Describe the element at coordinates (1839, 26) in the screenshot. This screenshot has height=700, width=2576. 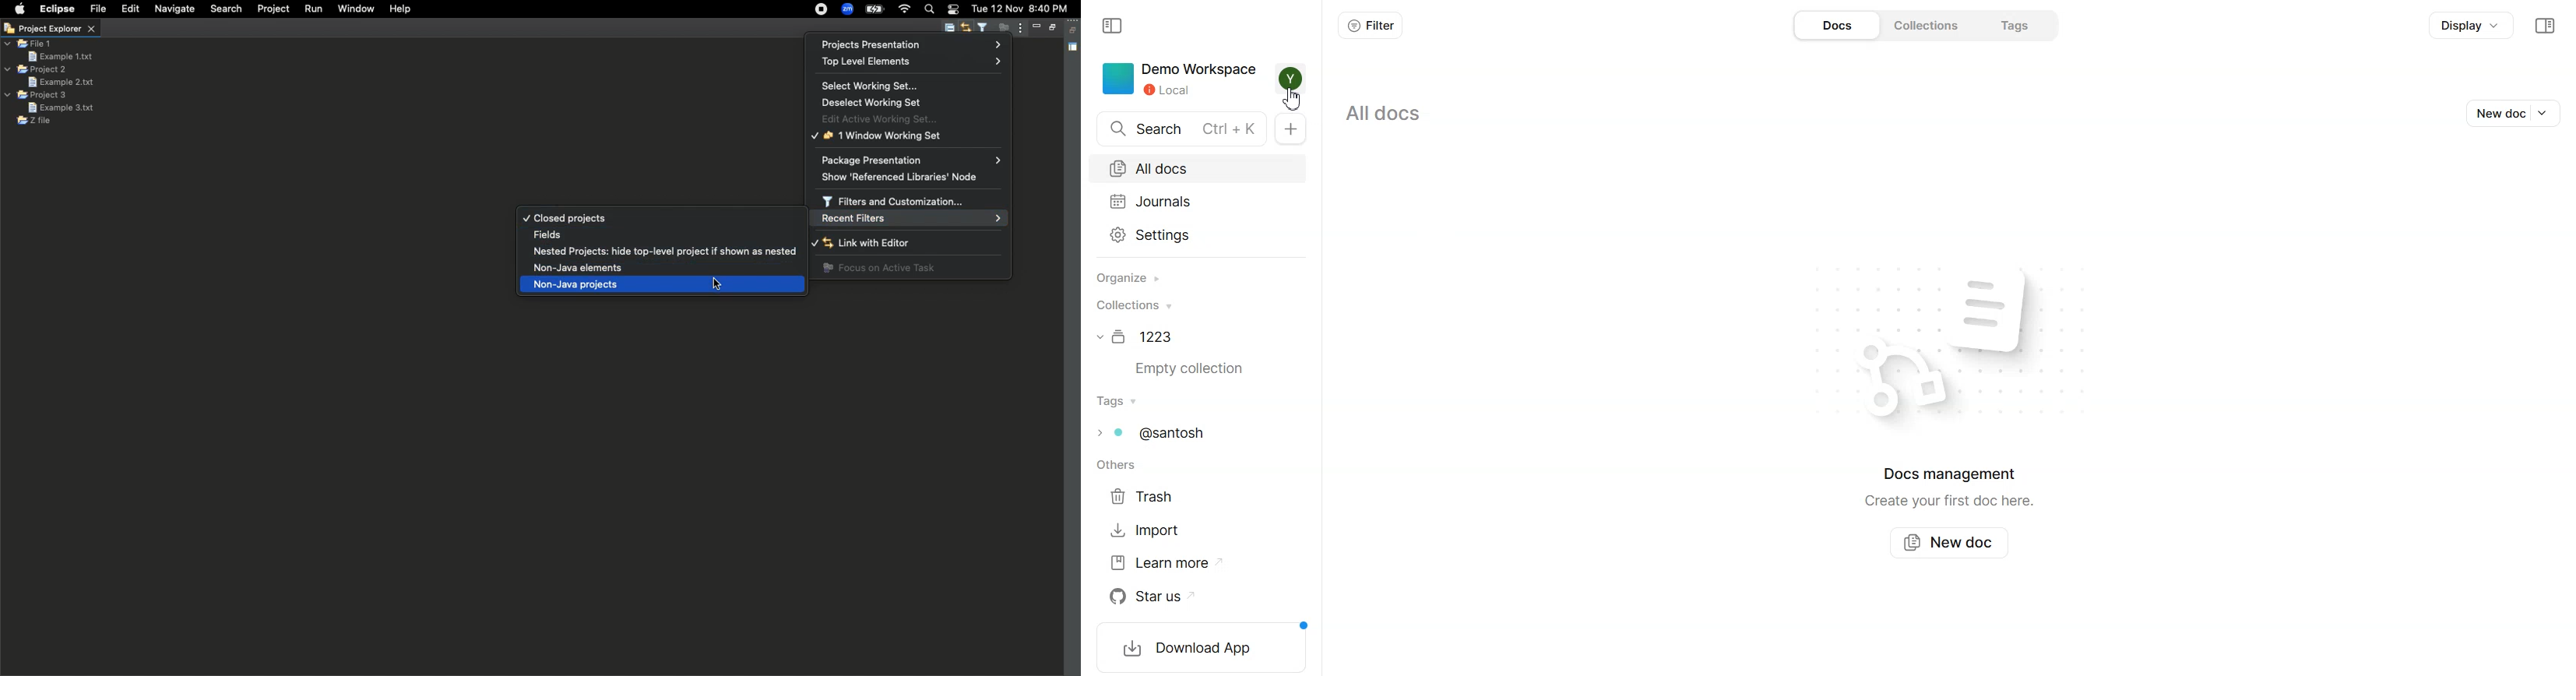
I see `Docs` at that location.